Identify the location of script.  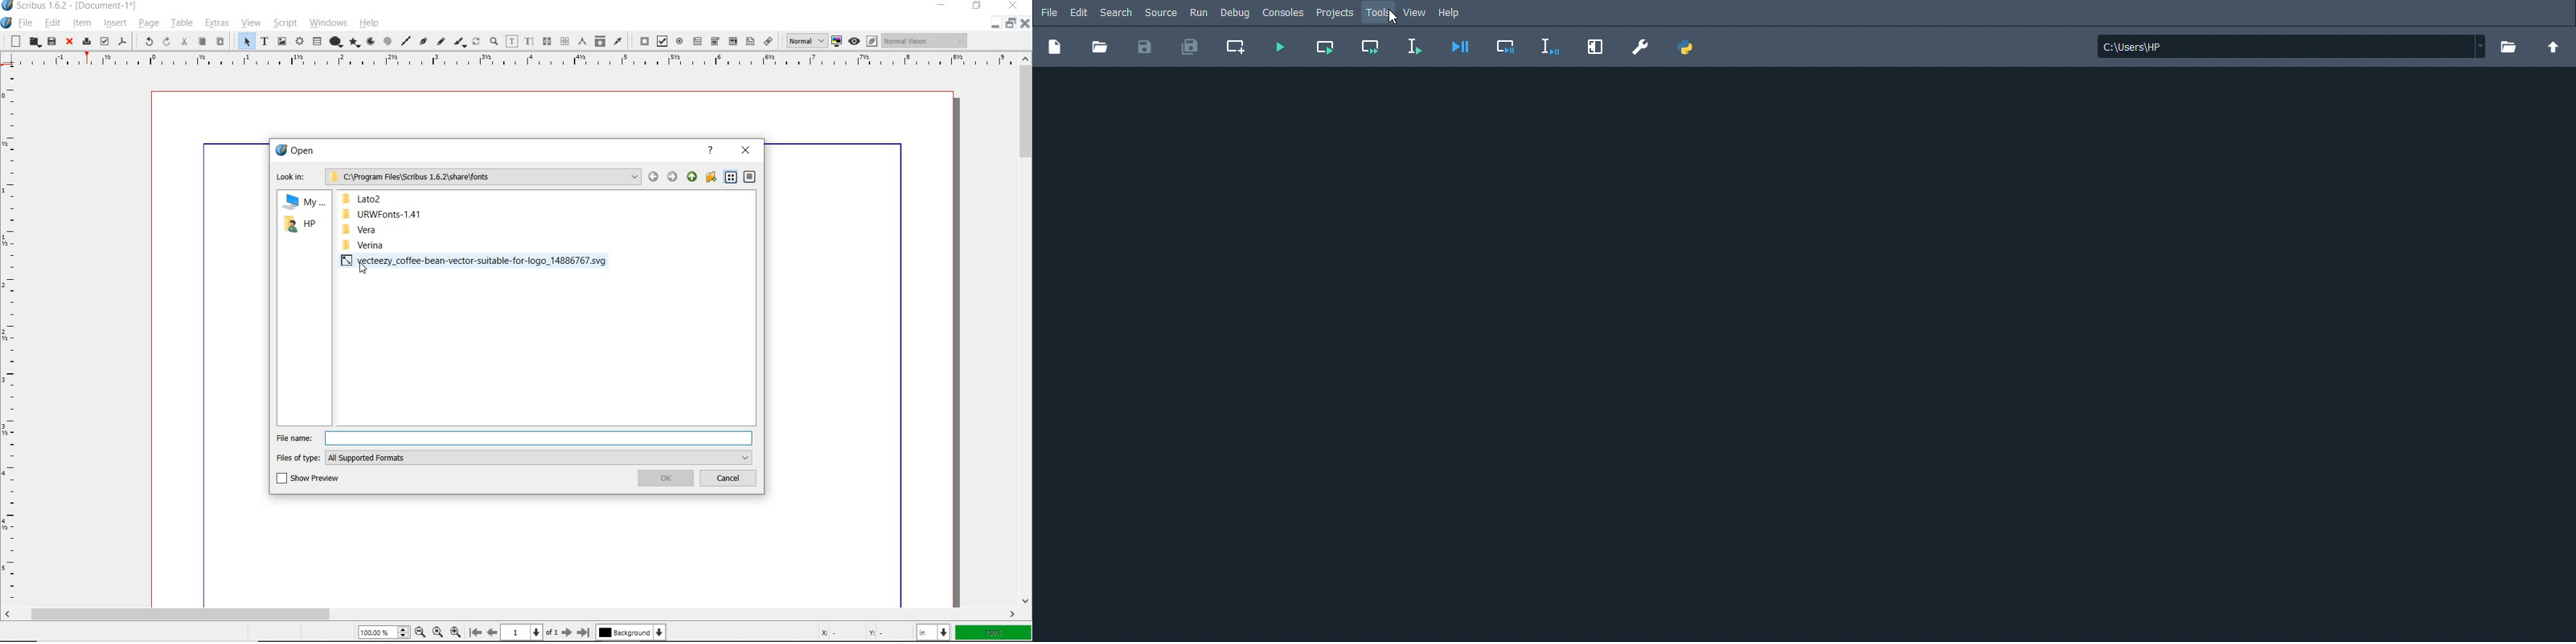
(285, 23).